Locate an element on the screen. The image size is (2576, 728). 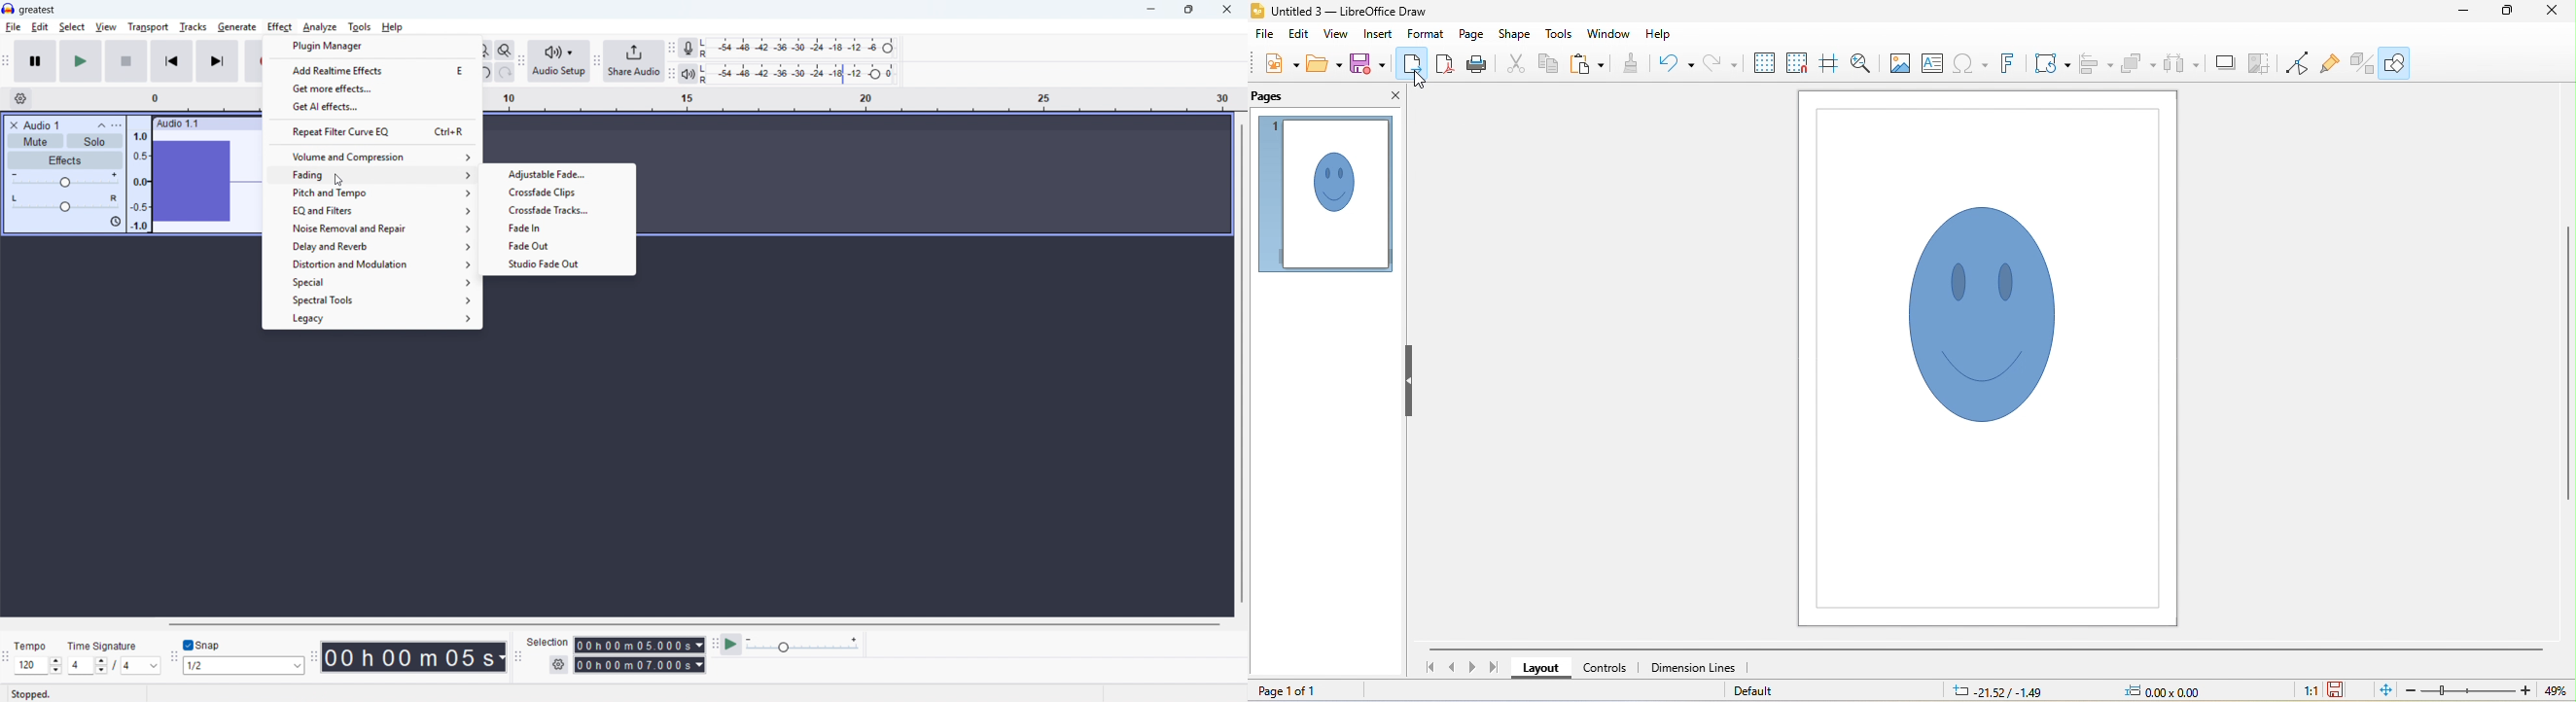
paste is located at coordinates (1589, 62).